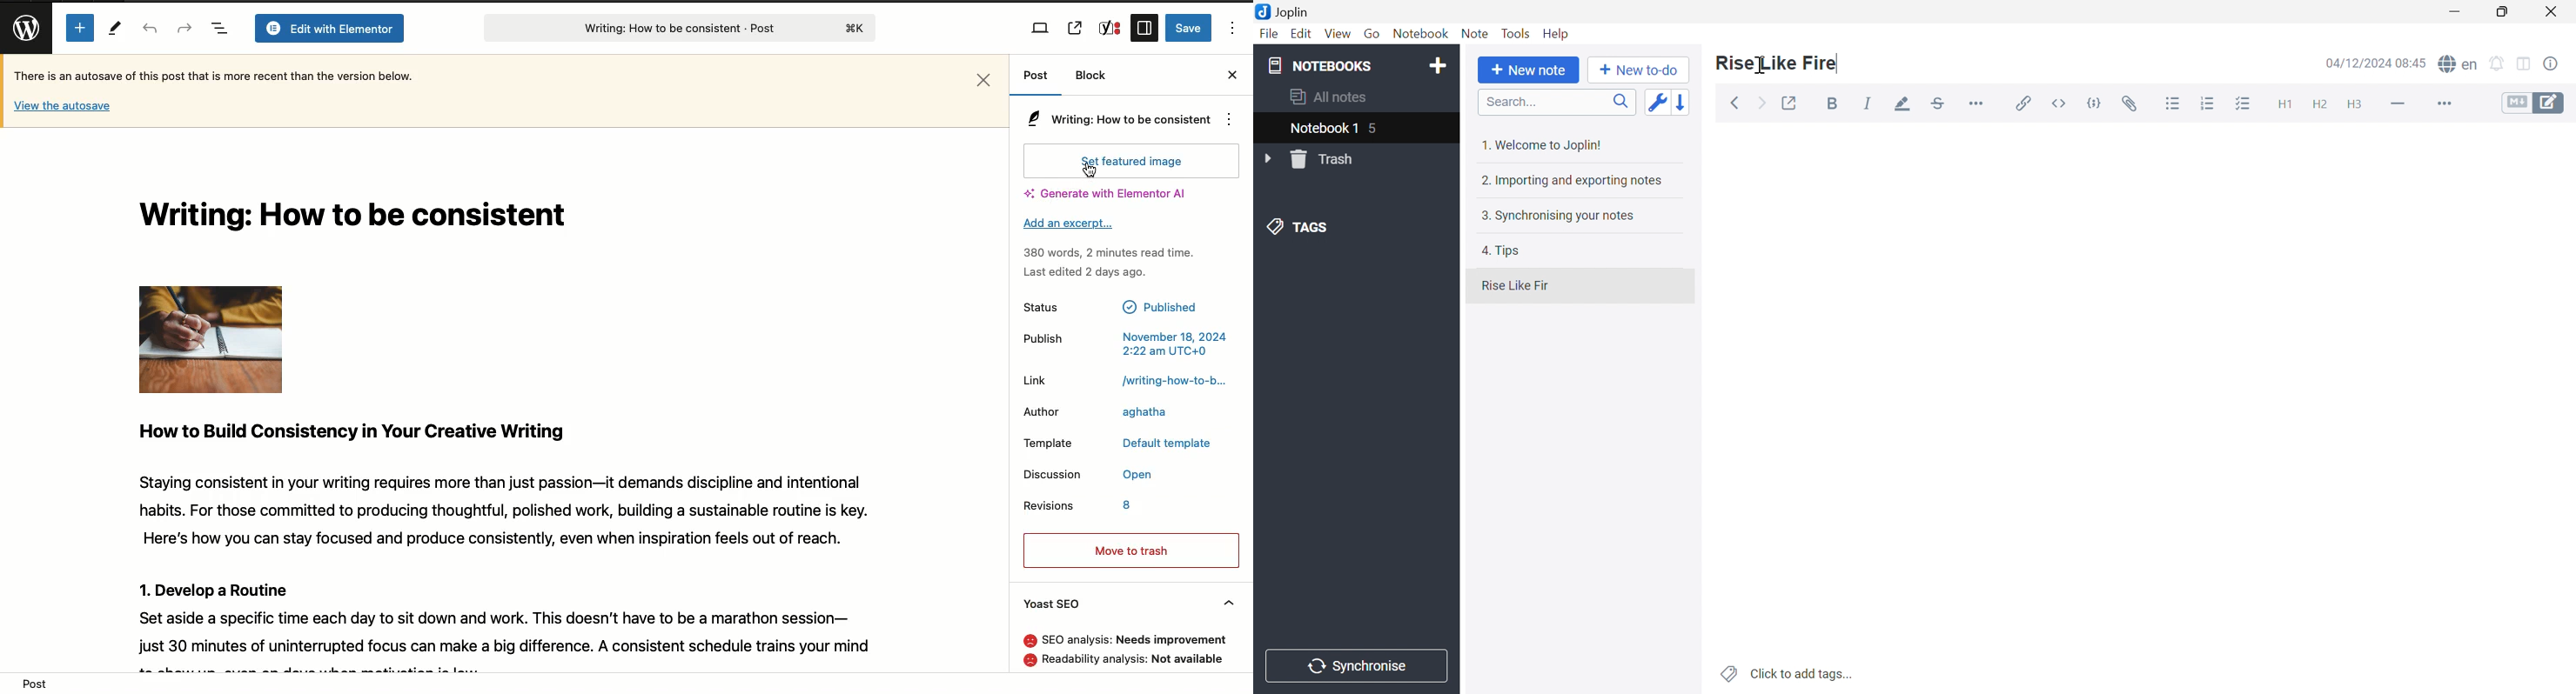  What do you see at coordinates (1900, 103) in the screenshot?
I see `Highlight` at bounding box center [1900, 103].